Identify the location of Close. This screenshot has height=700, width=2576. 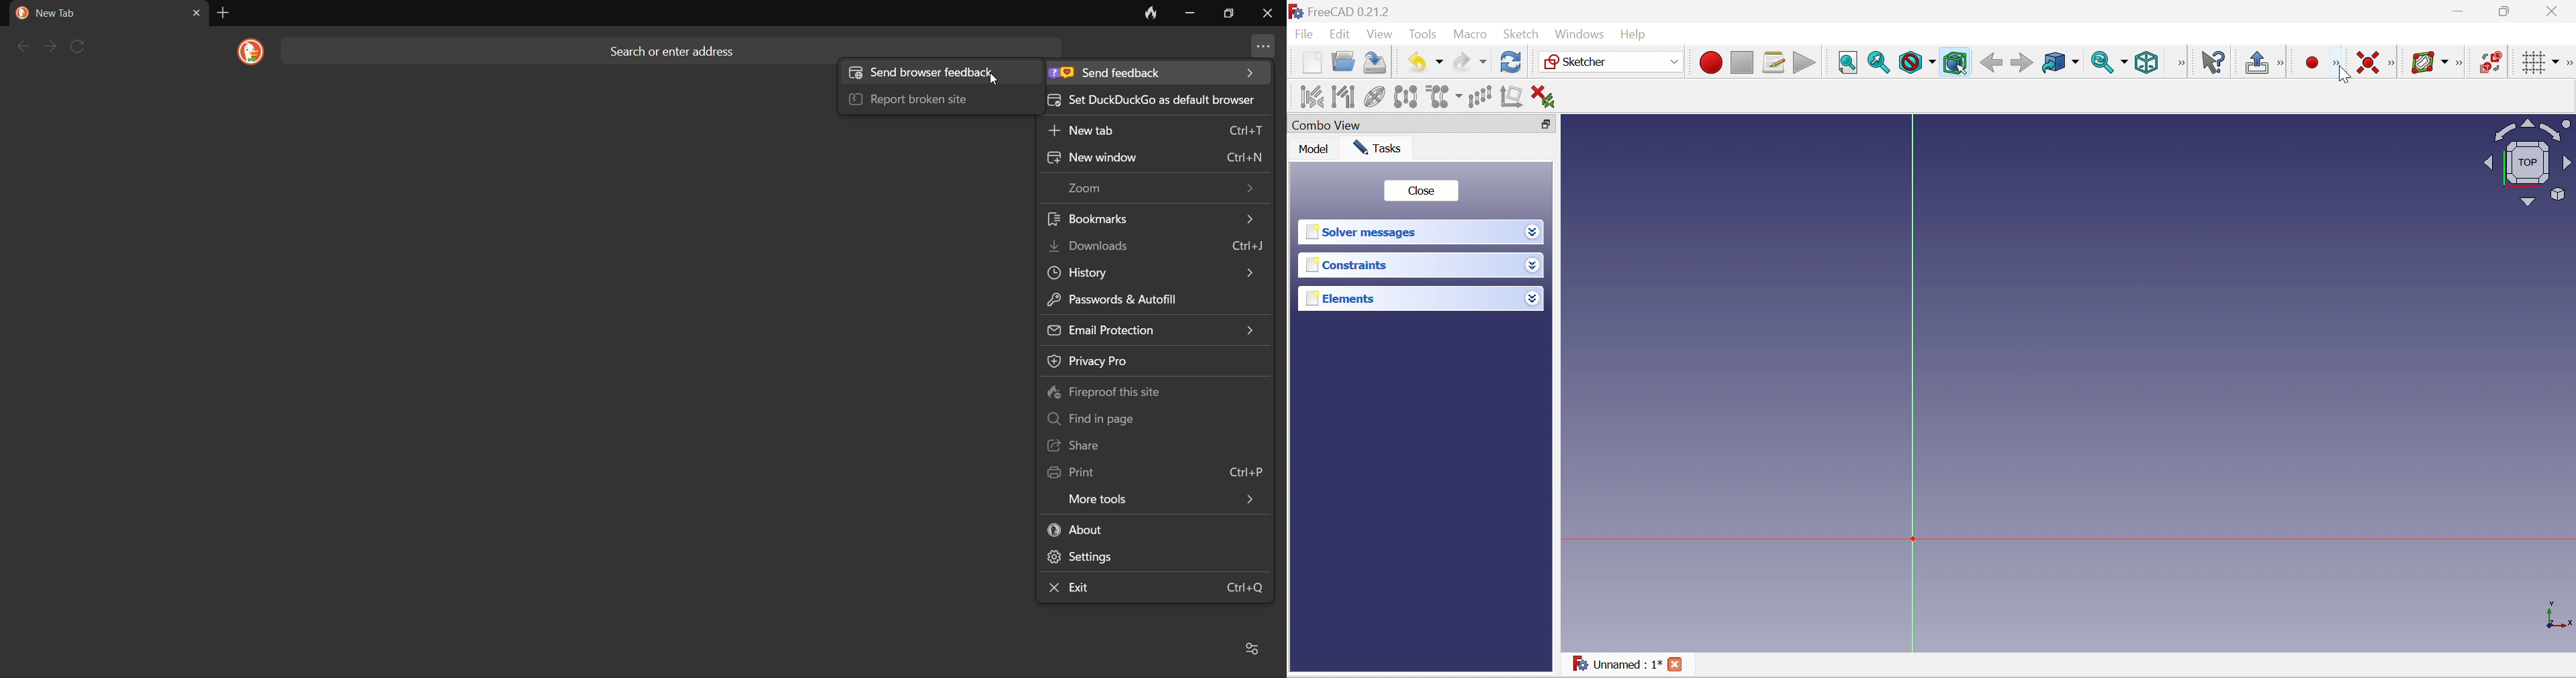
(1674, 664).